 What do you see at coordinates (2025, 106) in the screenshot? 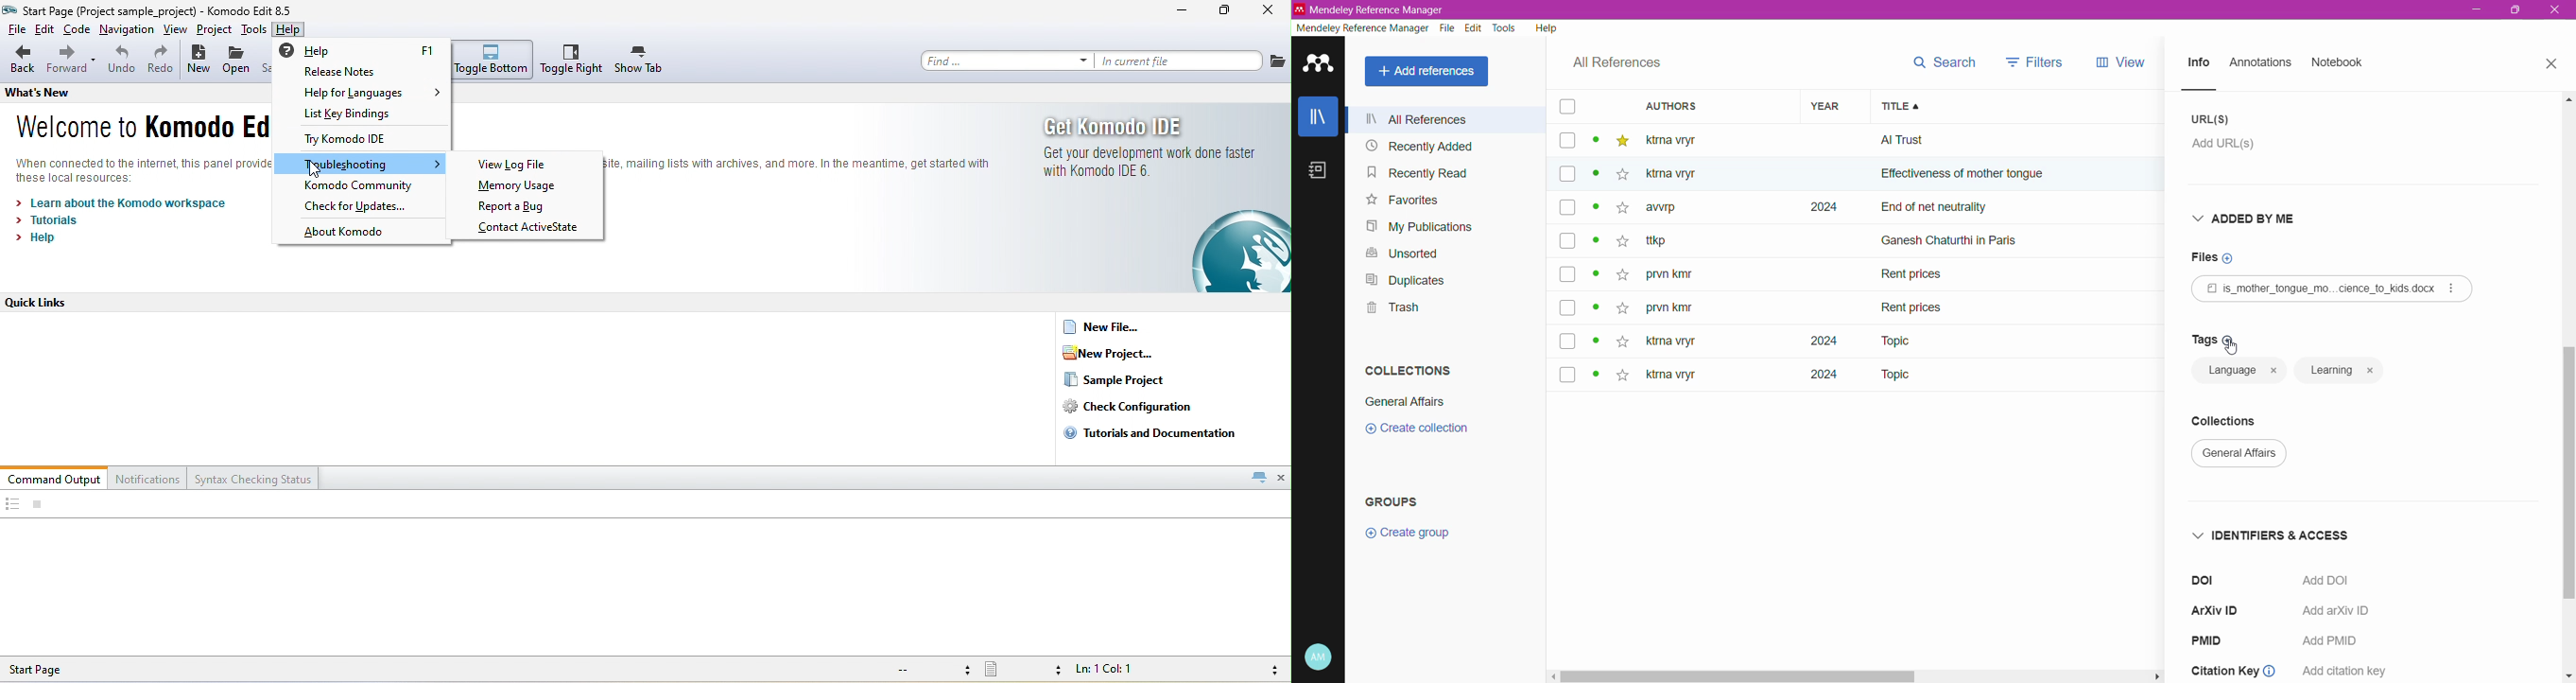
I see `Title` at bounding box center [2025, 106].